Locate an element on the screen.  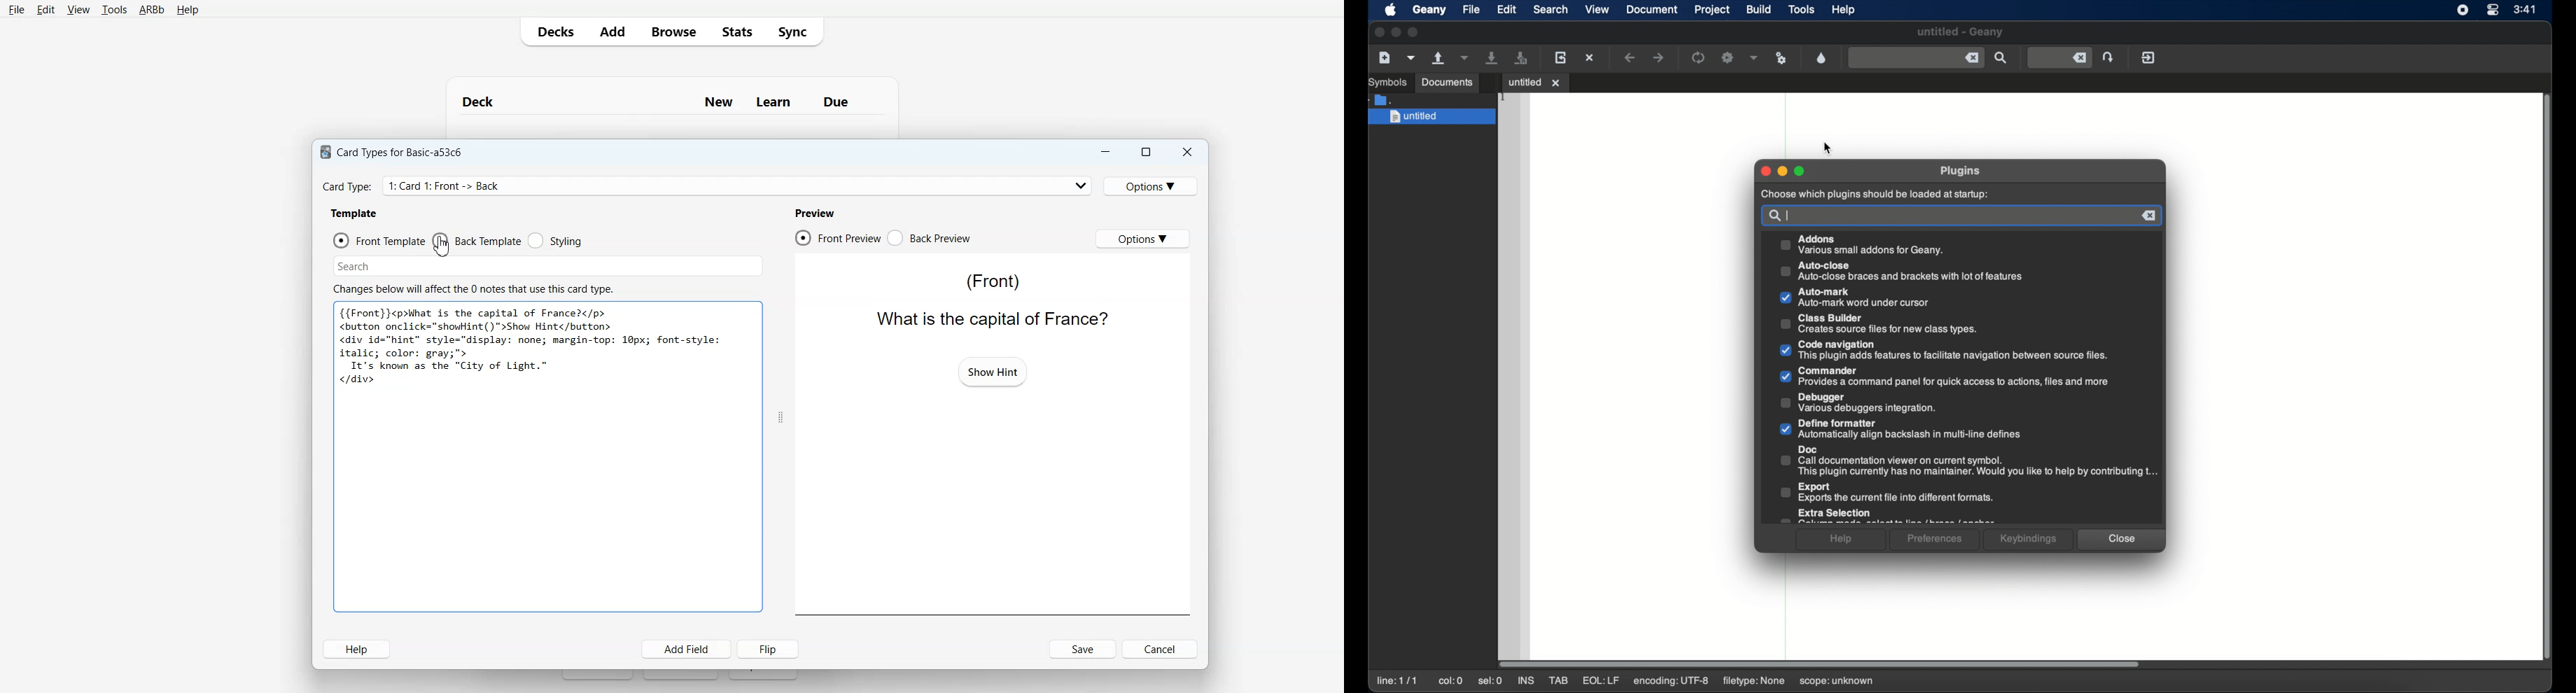
Minimize is located at coordinates (1104, 152).